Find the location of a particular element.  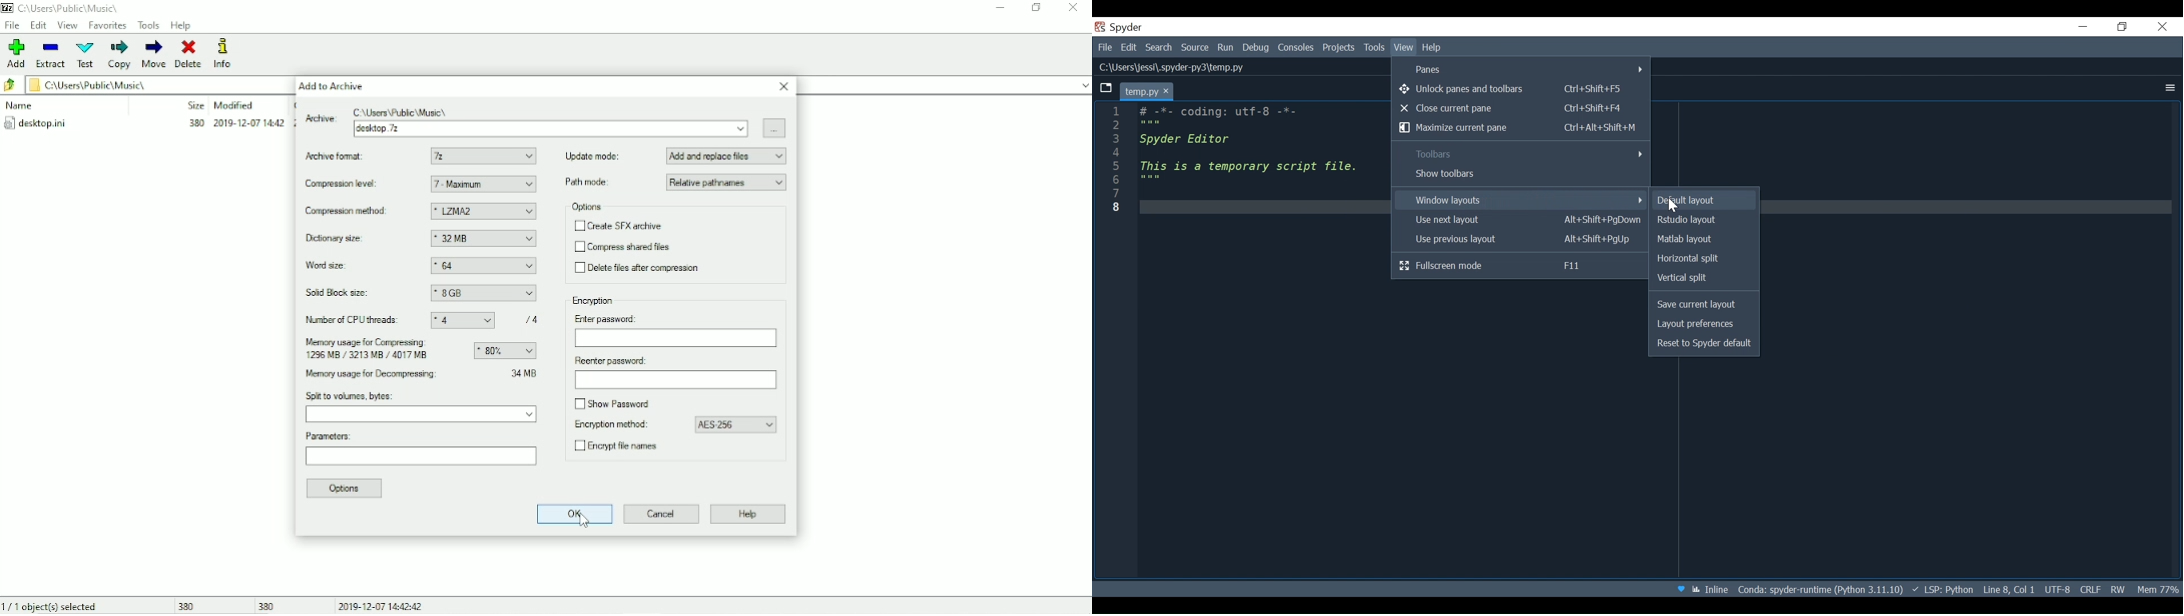

Options is located at coordinates (347, 489).